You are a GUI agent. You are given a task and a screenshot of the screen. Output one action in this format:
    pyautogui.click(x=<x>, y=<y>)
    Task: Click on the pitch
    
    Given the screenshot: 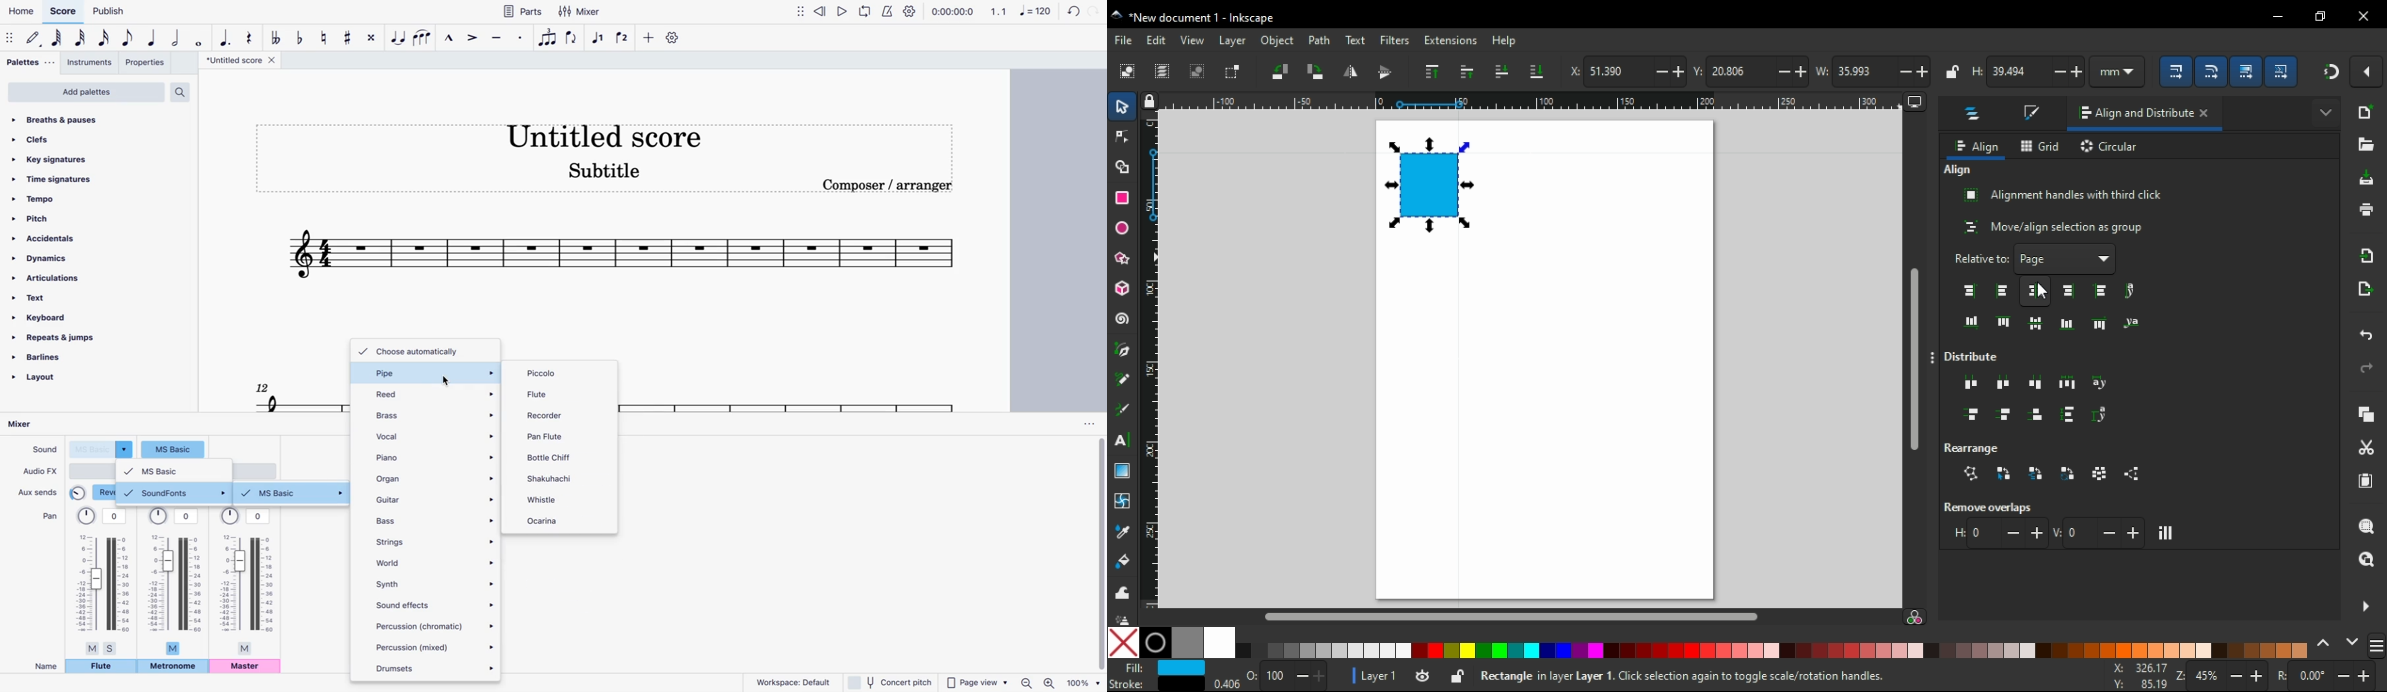 What is the action you would take?
    pyautogui.click(x=61, y=217)
    